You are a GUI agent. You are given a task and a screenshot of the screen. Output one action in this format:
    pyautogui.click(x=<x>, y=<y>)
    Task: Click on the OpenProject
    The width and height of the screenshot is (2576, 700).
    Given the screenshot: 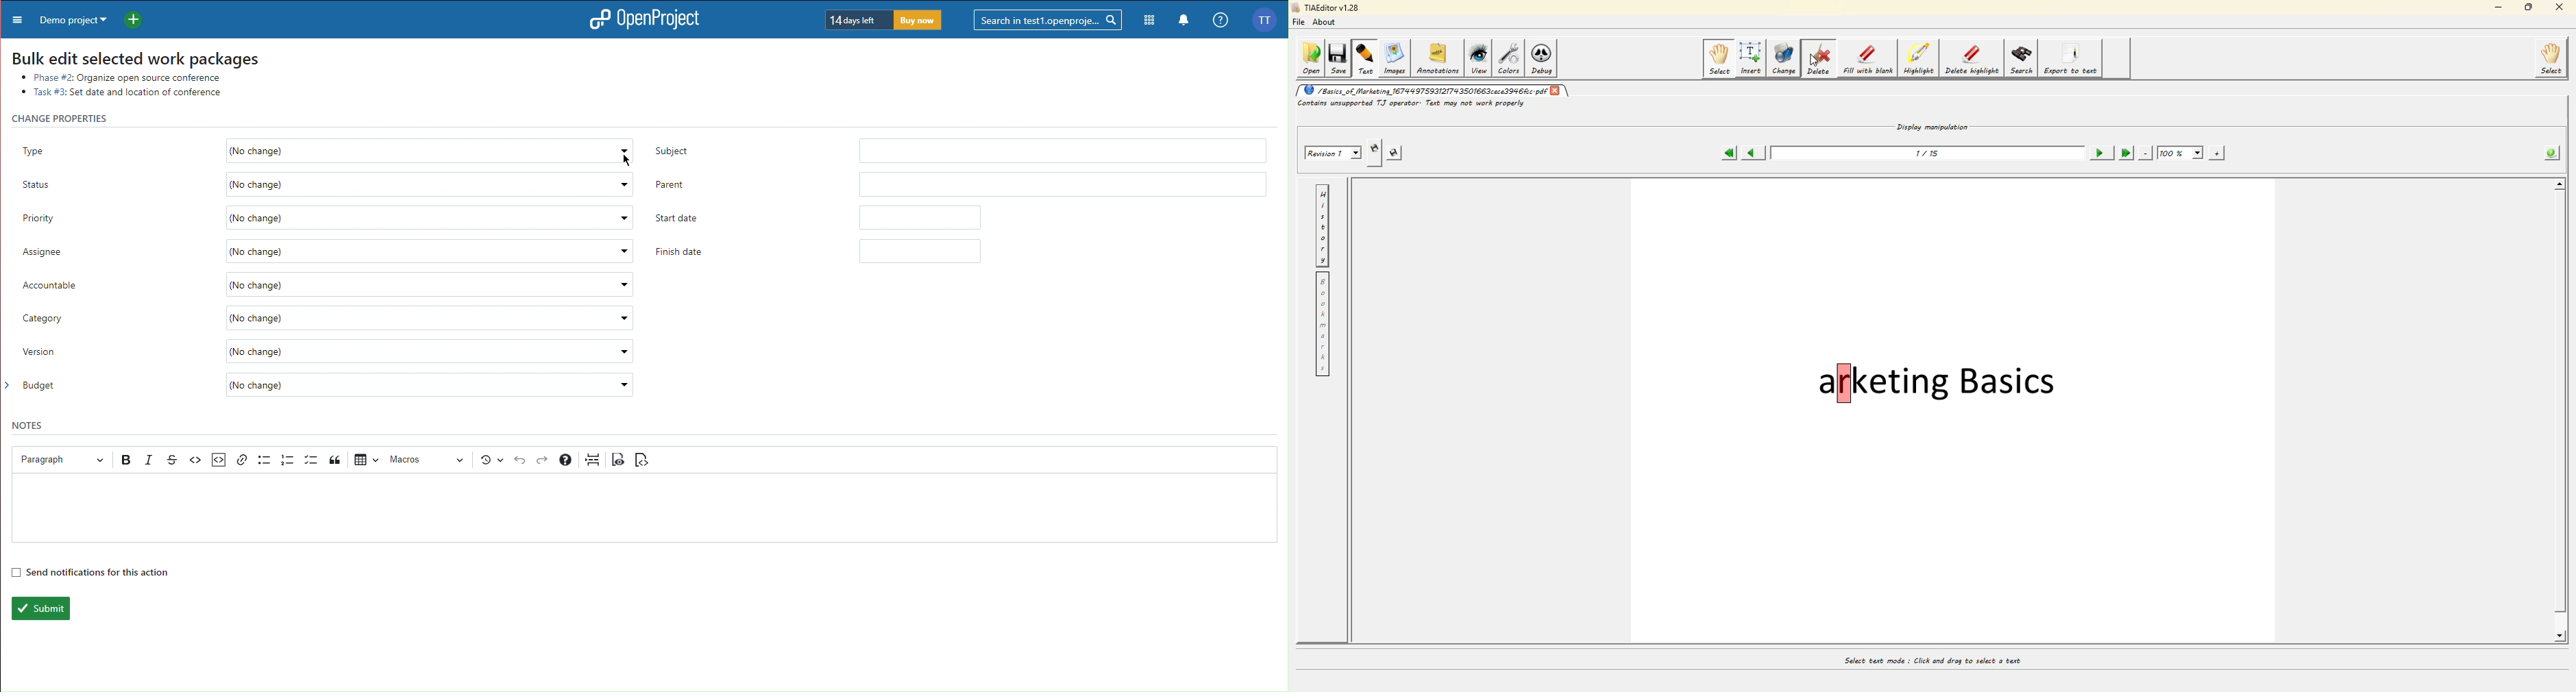 What is the action you would take?
    pyautogui.click(x=640, y=21)
    